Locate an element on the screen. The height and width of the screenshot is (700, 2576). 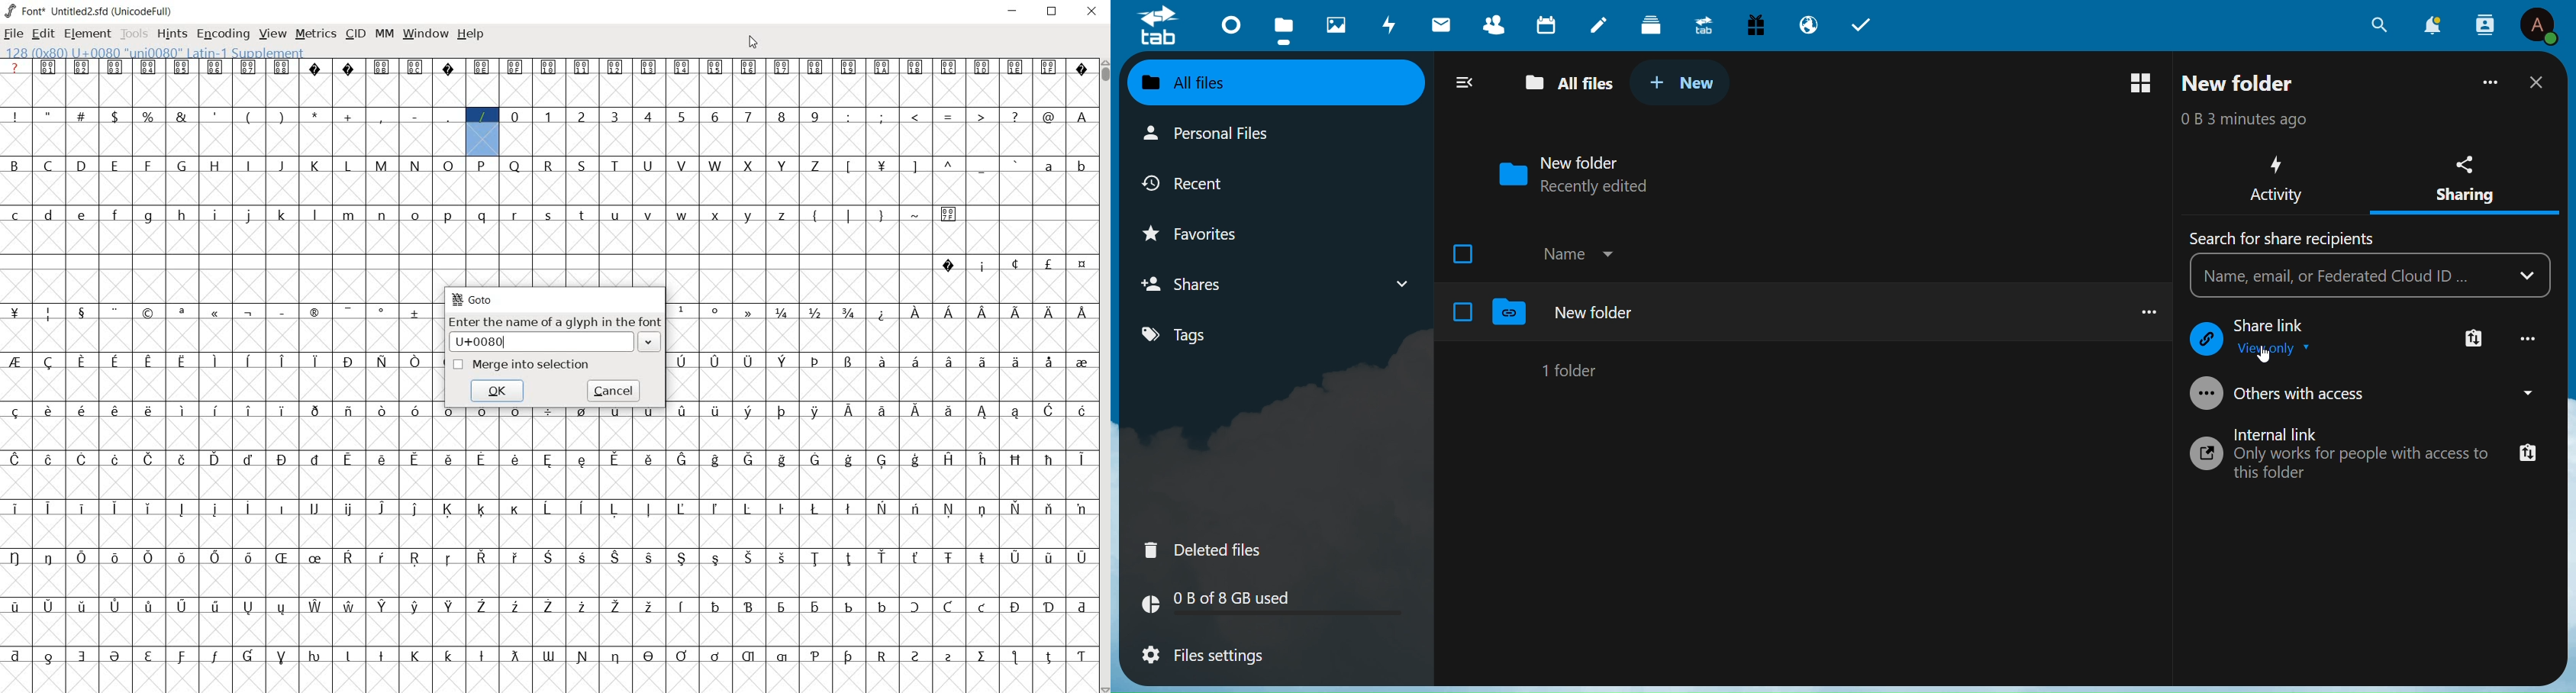
glyph is located at coordinates (415, 67).